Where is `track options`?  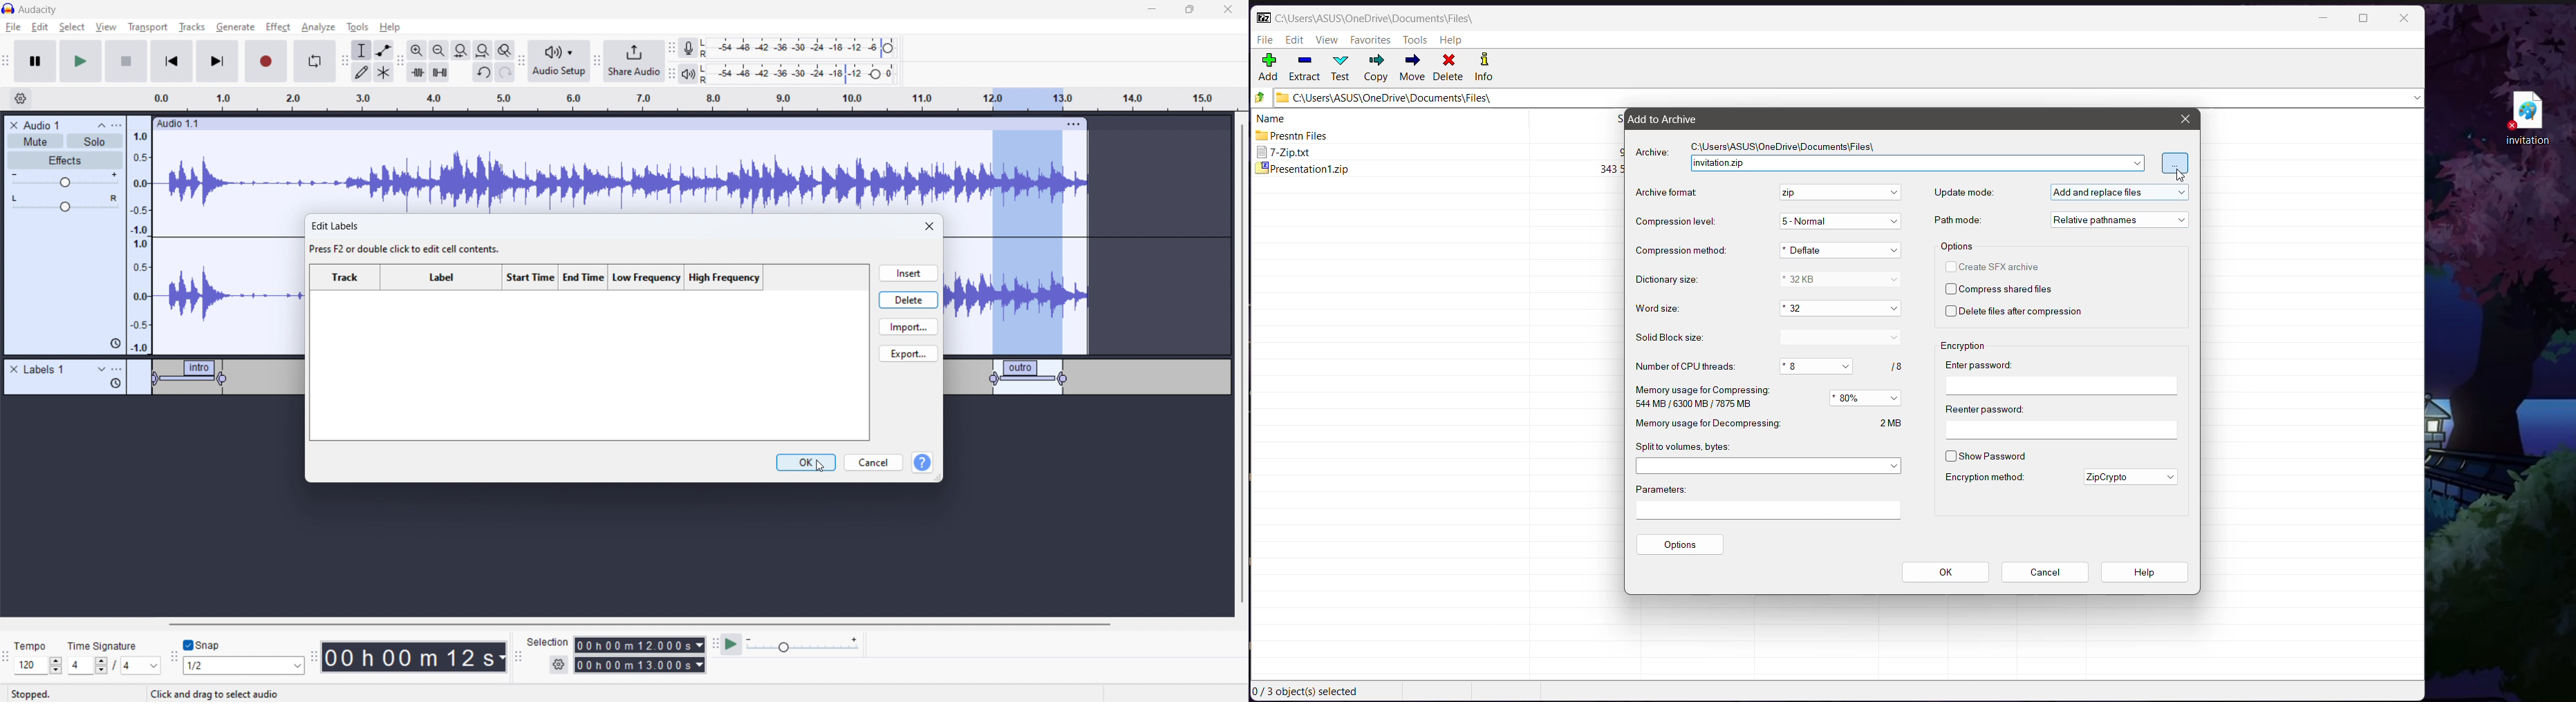 track options is located at coordinates (1075, 123).